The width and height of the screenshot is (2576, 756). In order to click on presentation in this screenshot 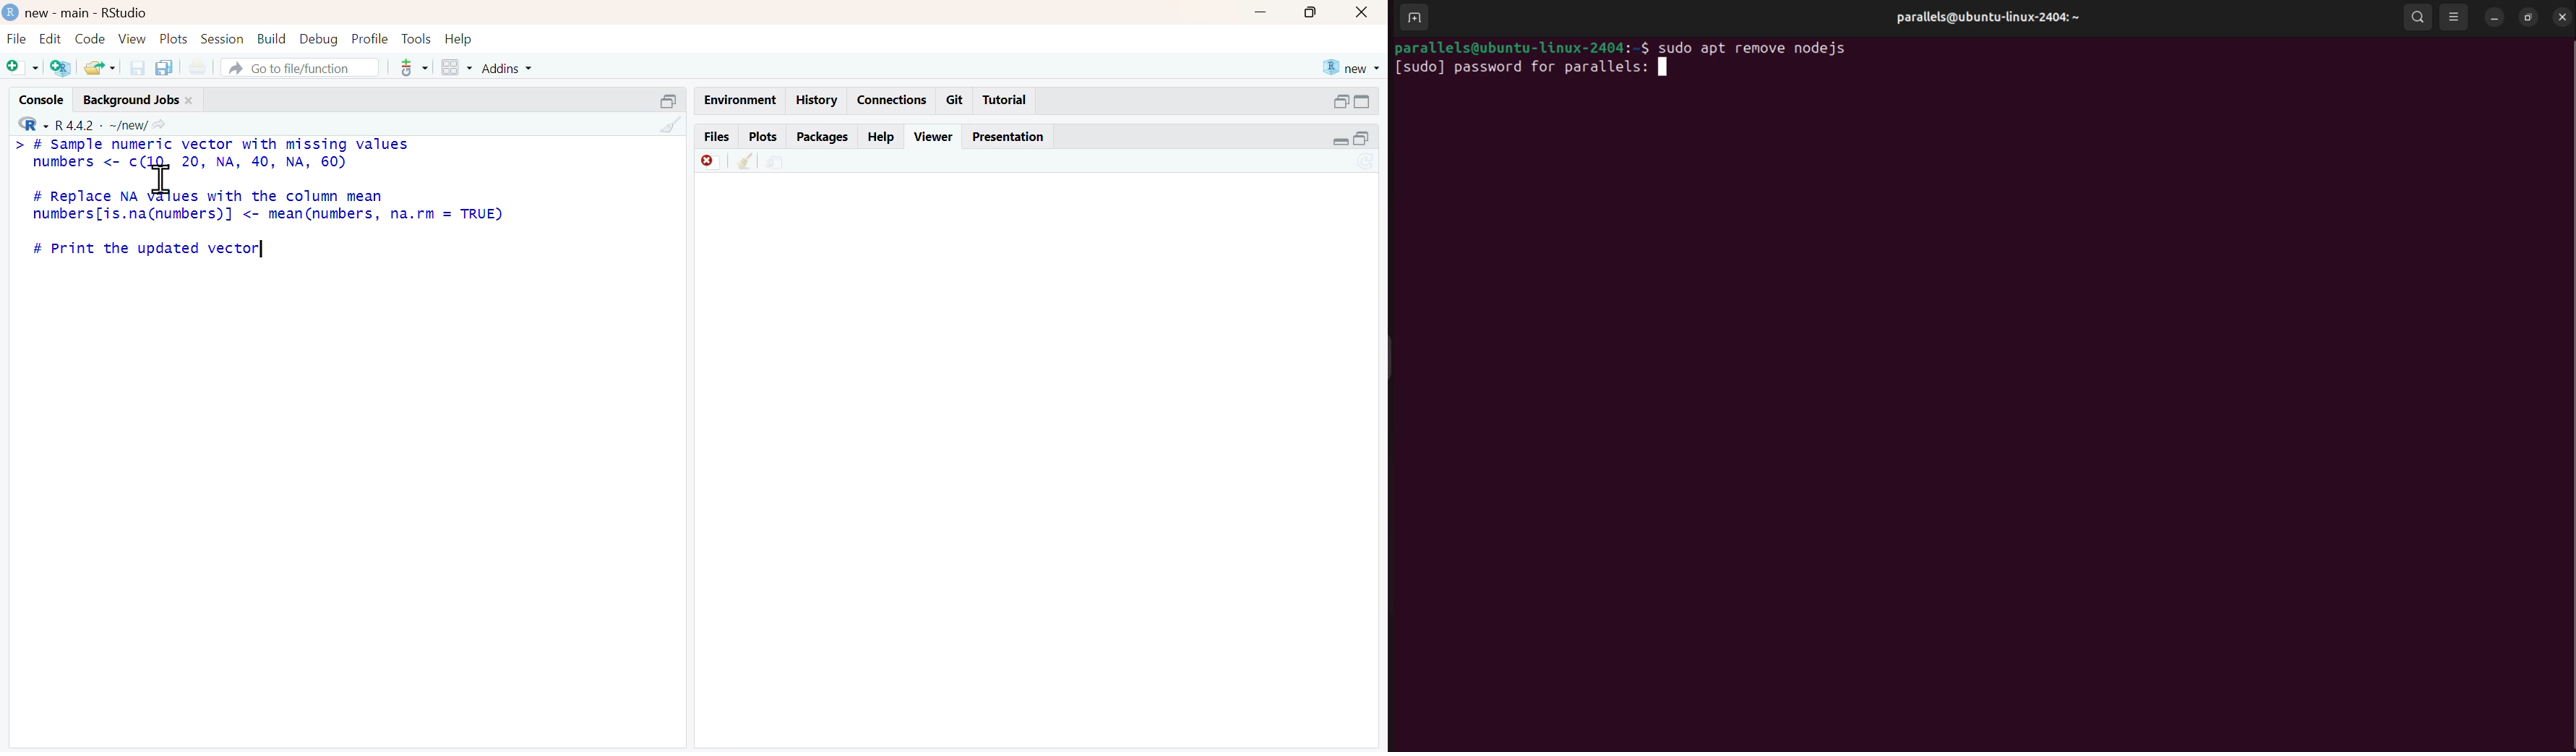, I will do `click(1008, 137)`.